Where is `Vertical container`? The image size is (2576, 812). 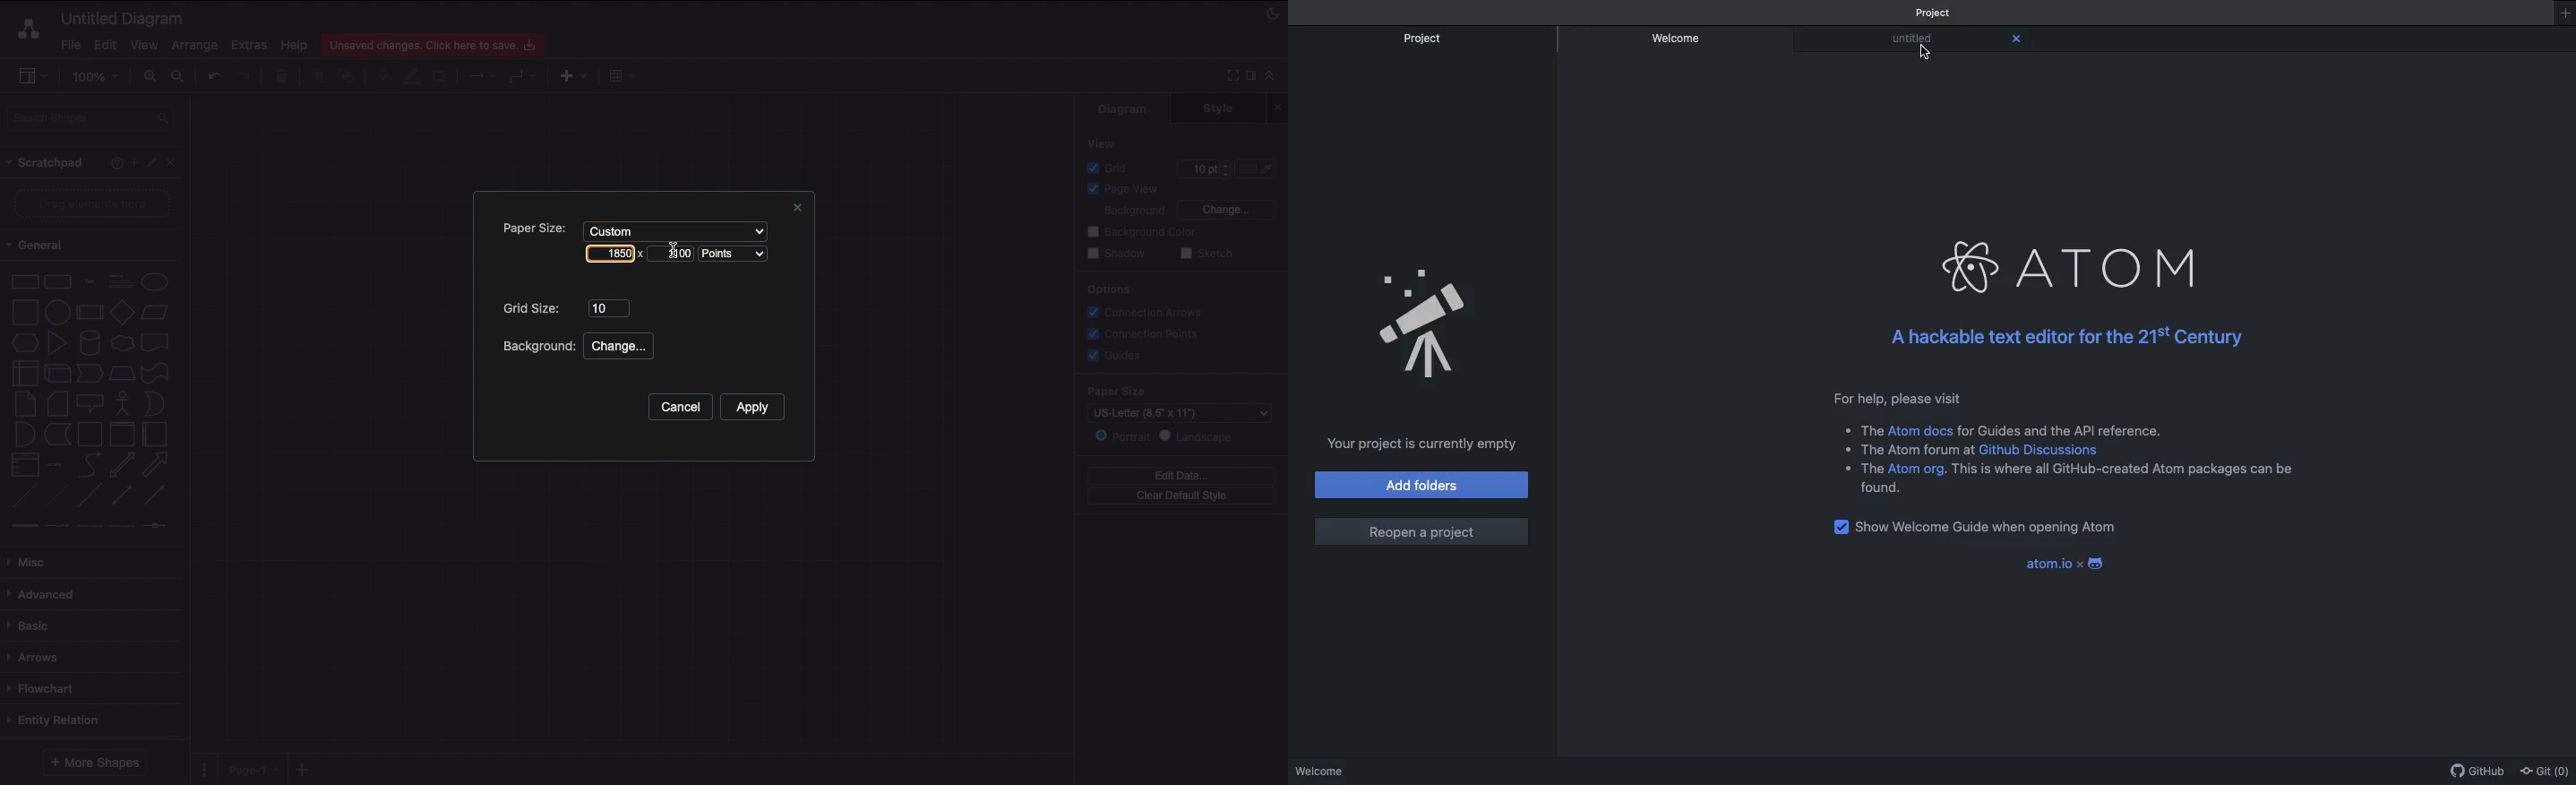
Vertical container is located at coordinates (123, 433).